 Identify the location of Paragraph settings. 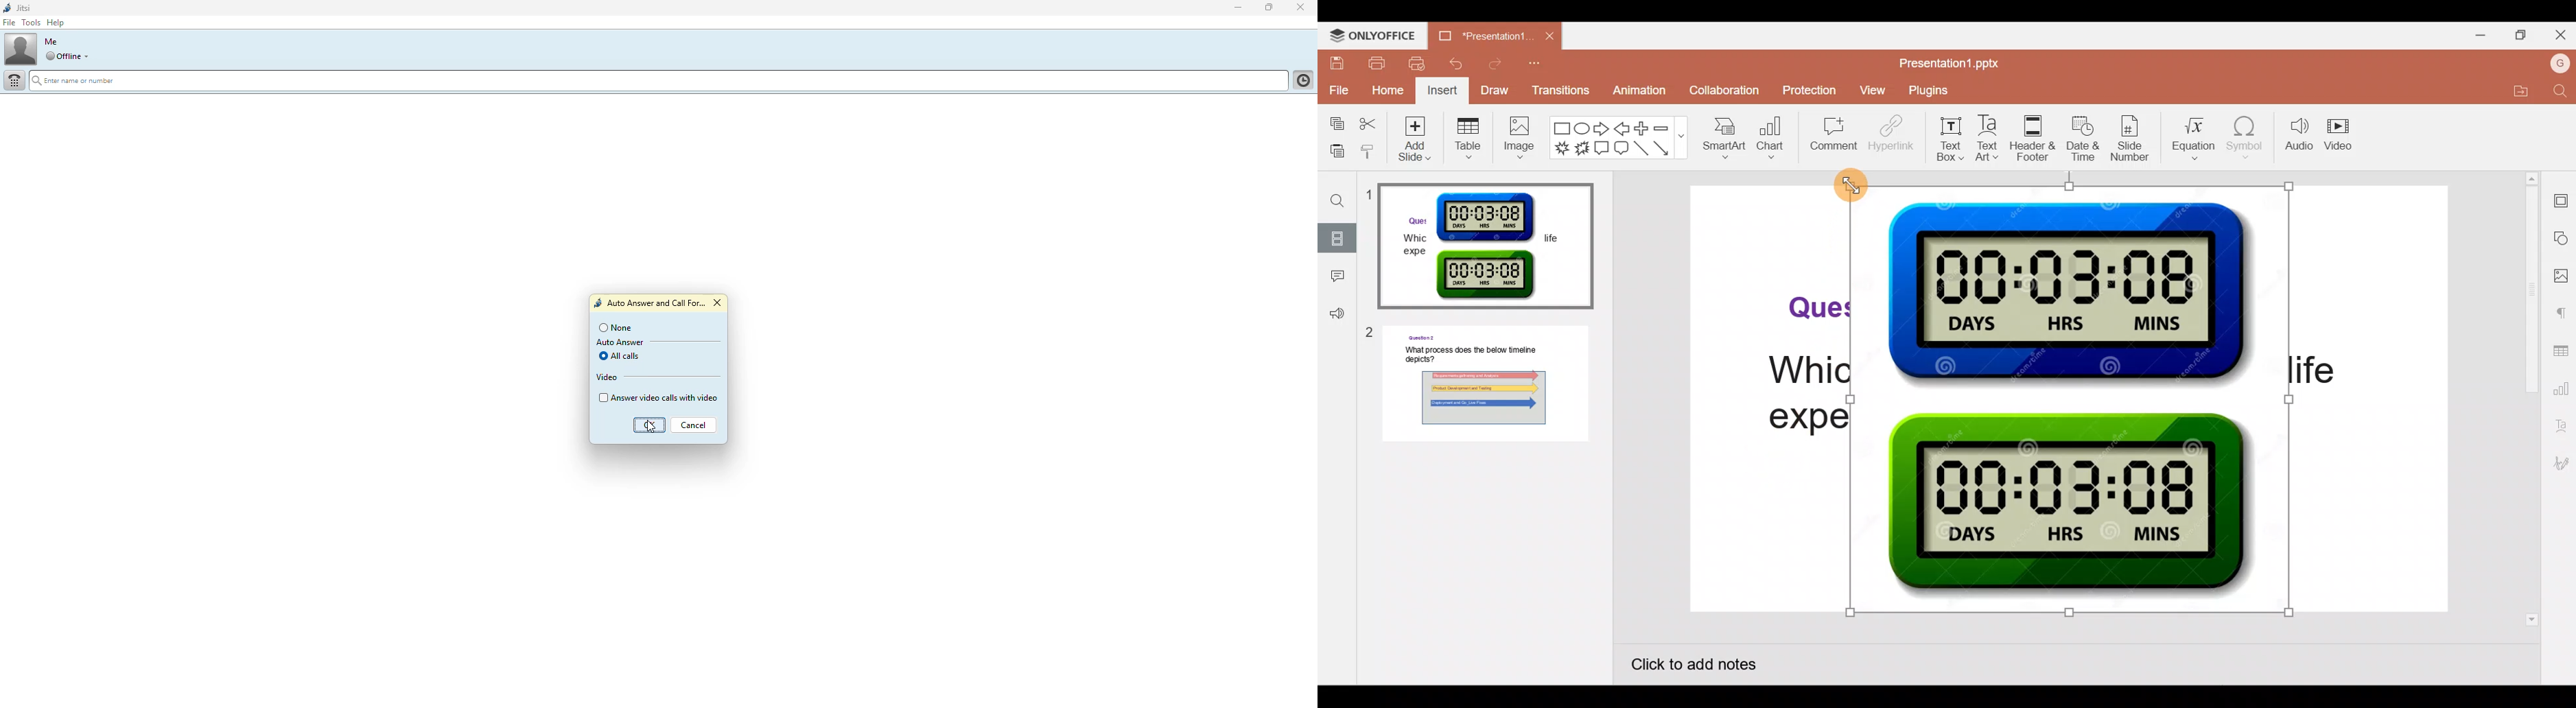
(2562, 313).